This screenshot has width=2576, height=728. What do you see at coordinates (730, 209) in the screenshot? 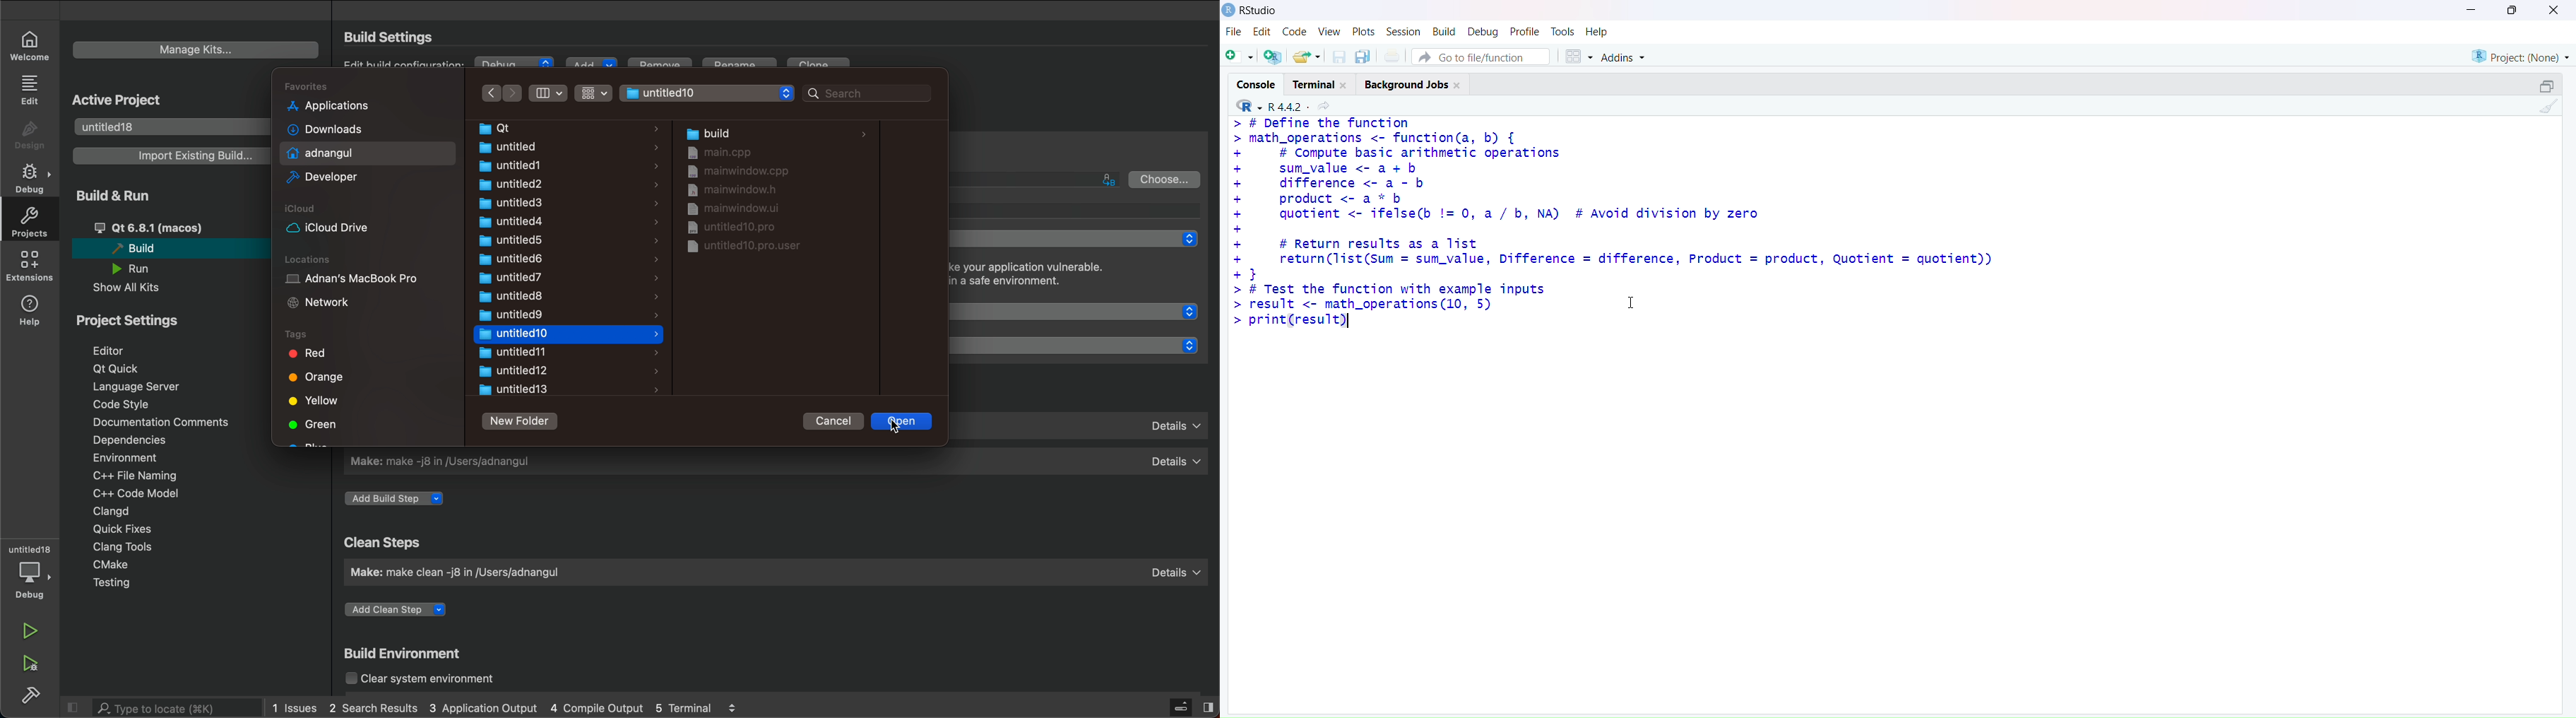
I see `mainwindow.ui` at bounding box center [730, 209].